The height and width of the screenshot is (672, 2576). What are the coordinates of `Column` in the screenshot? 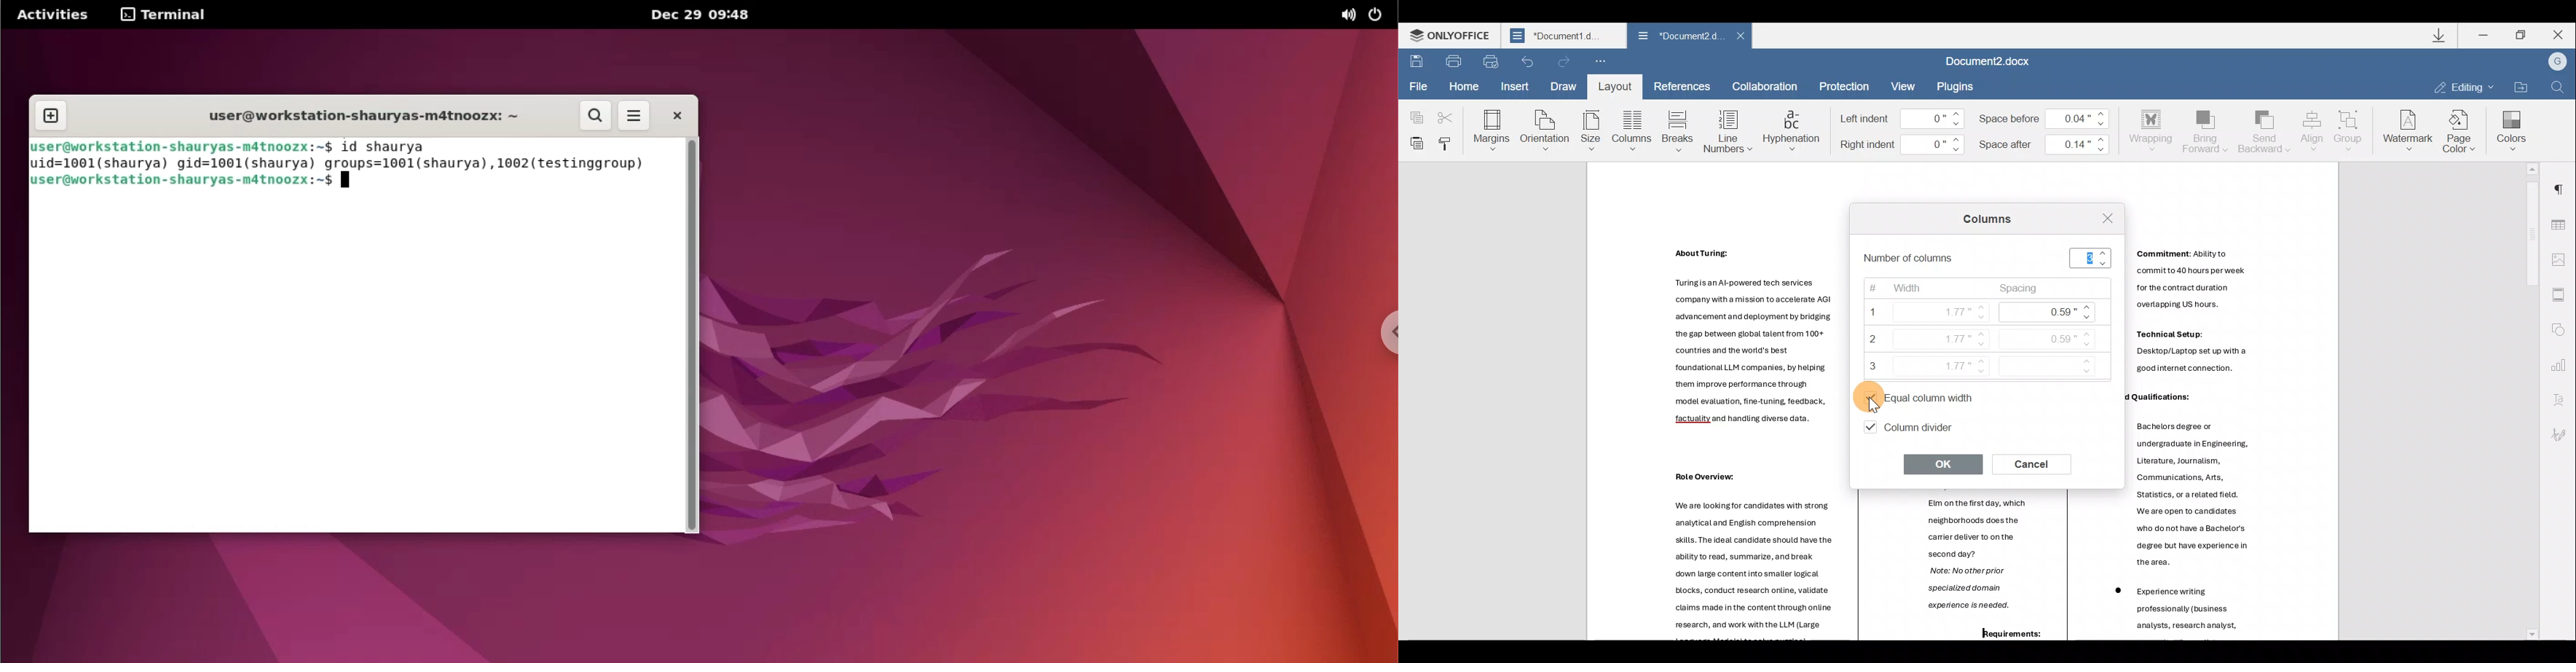 It's located at (1634, 133).